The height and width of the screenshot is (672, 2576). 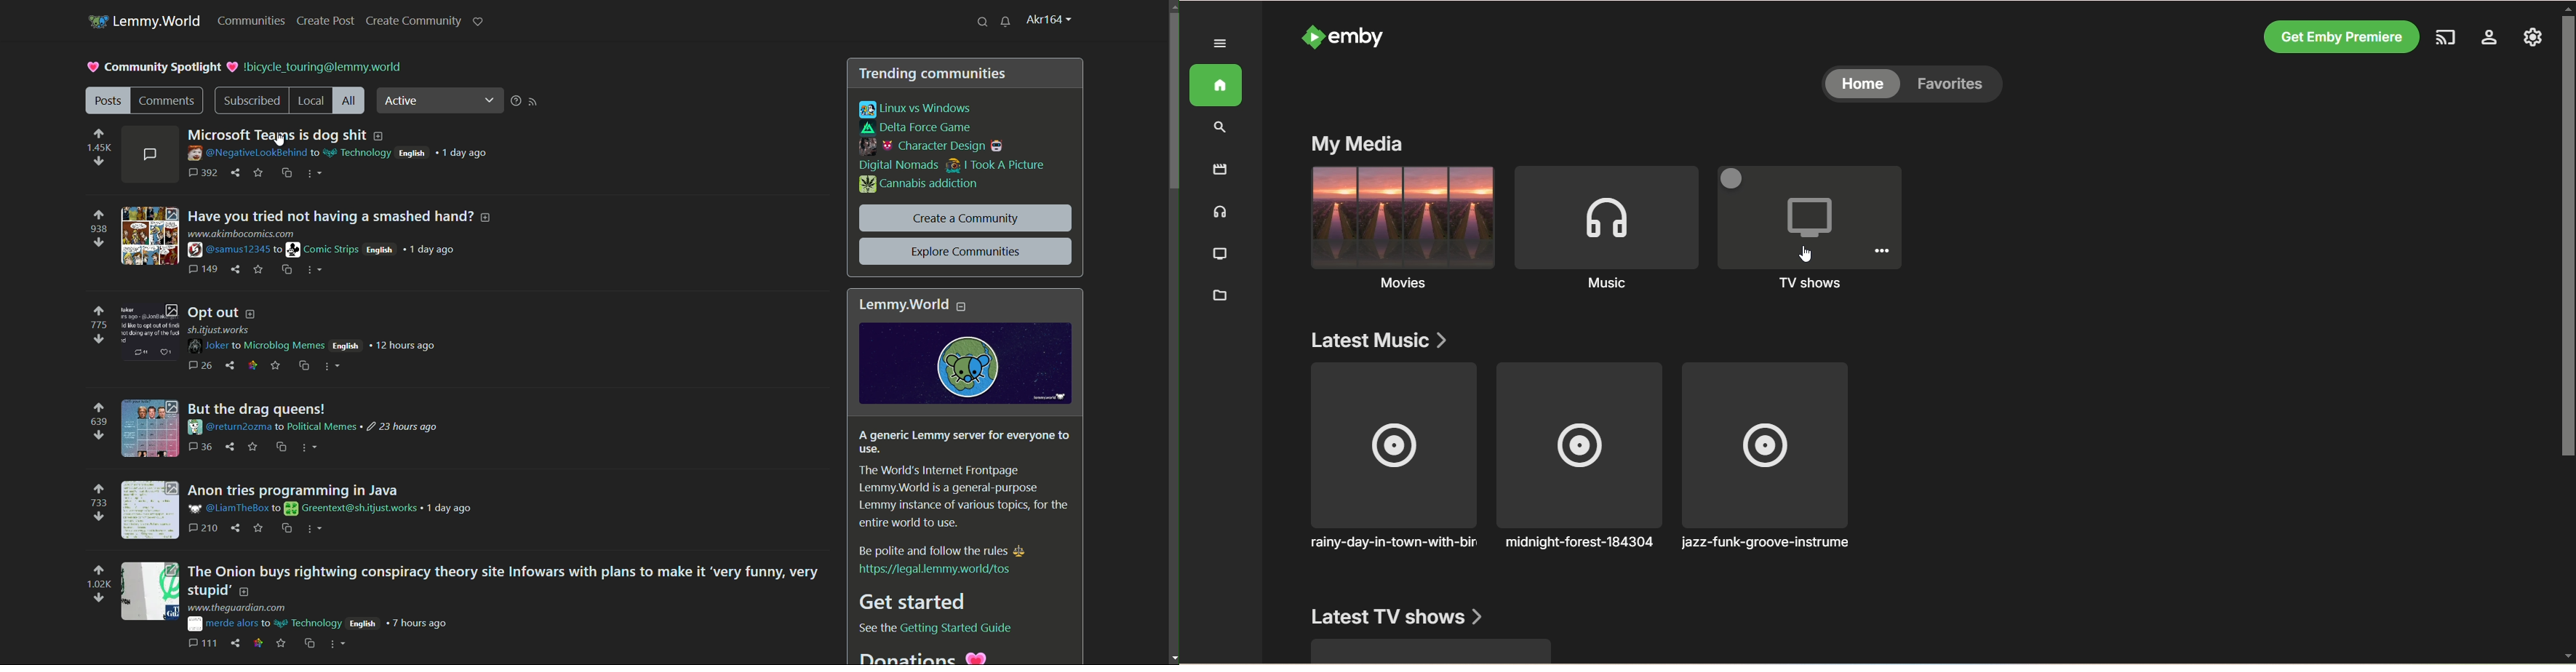 I want to click on delta force game, so click(x=919, y=128).